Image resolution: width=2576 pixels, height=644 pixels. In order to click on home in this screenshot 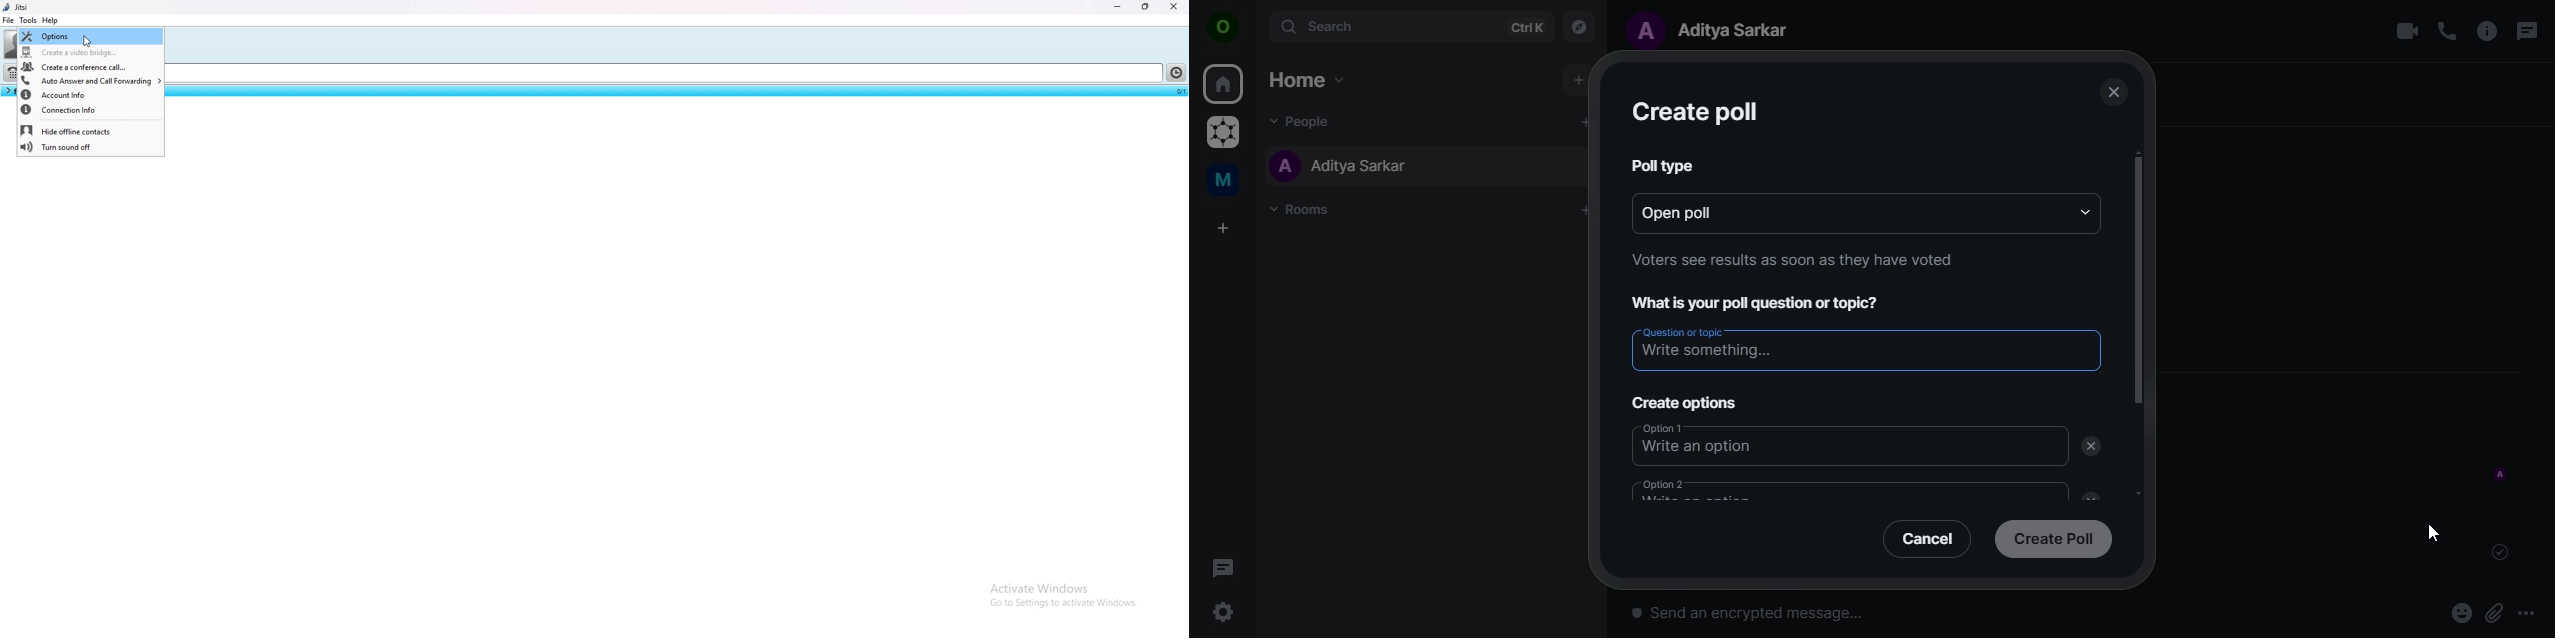, I will do `click(1305, 79)`.